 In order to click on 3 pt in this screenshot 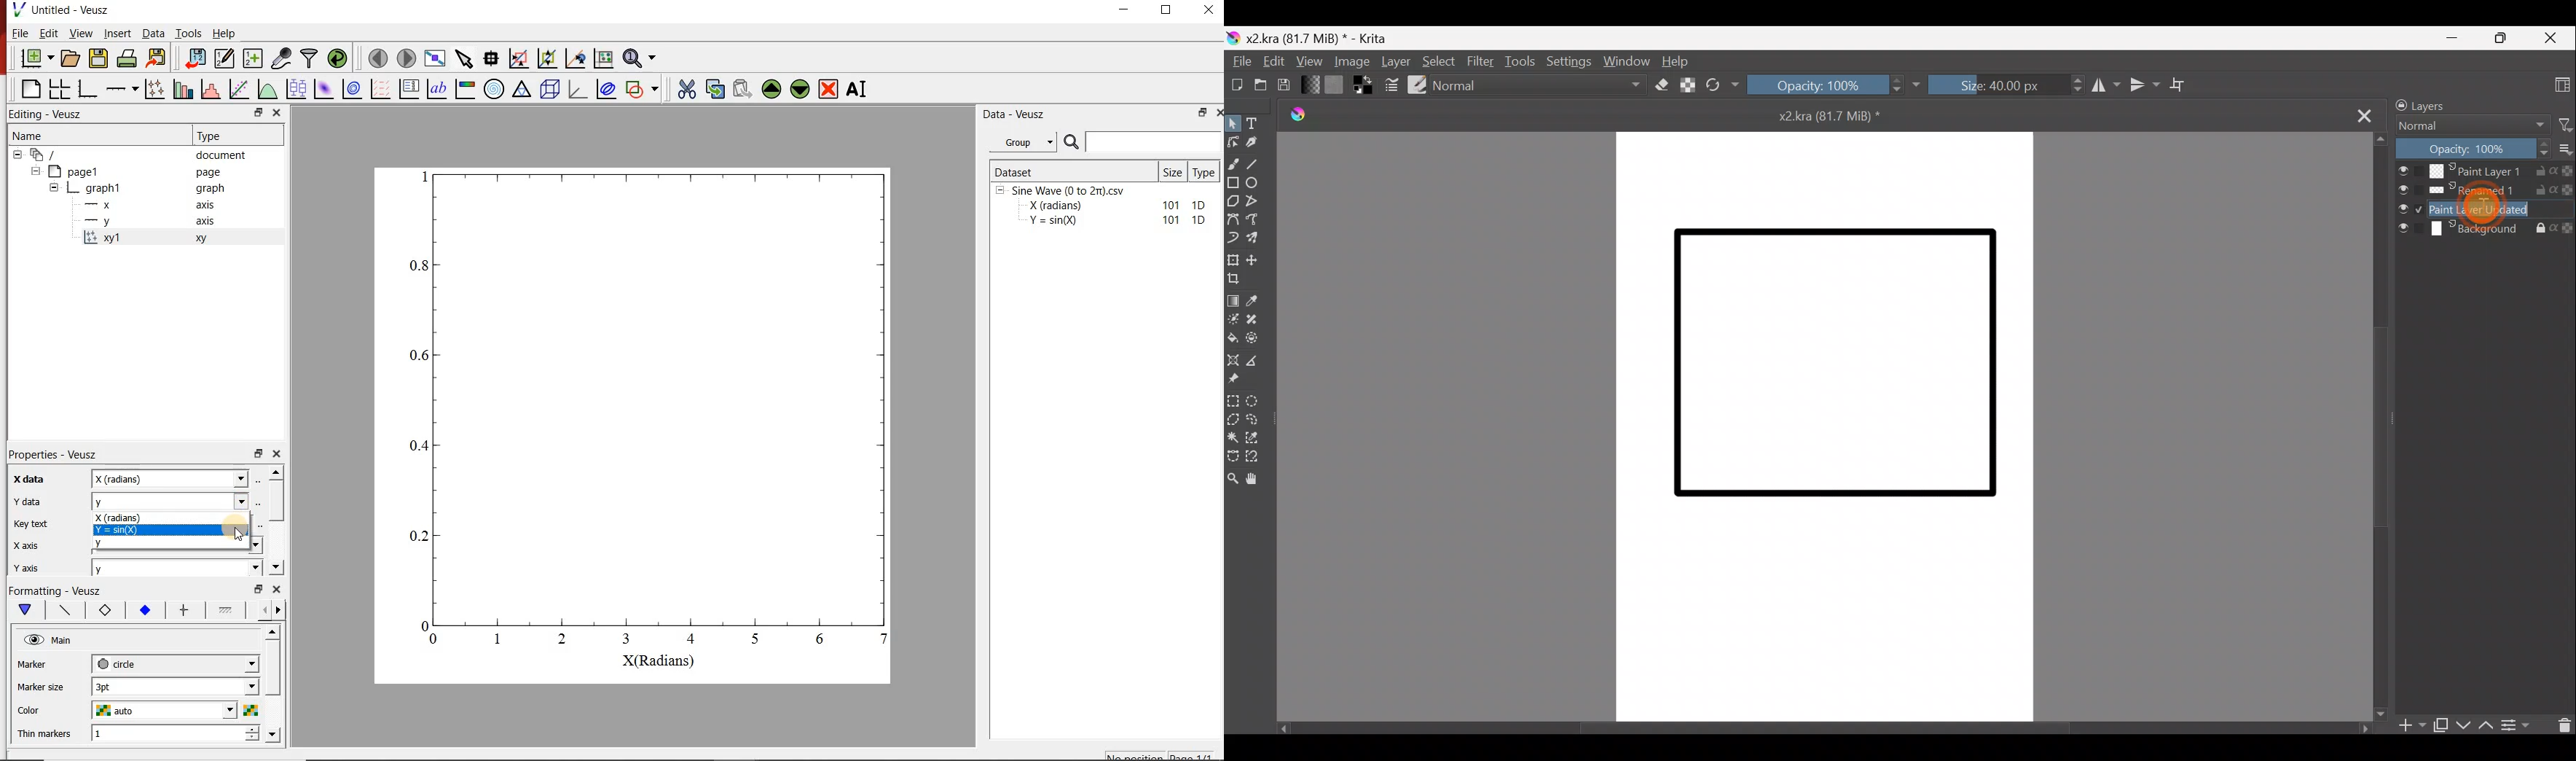, I will do `click(175, 685)`.